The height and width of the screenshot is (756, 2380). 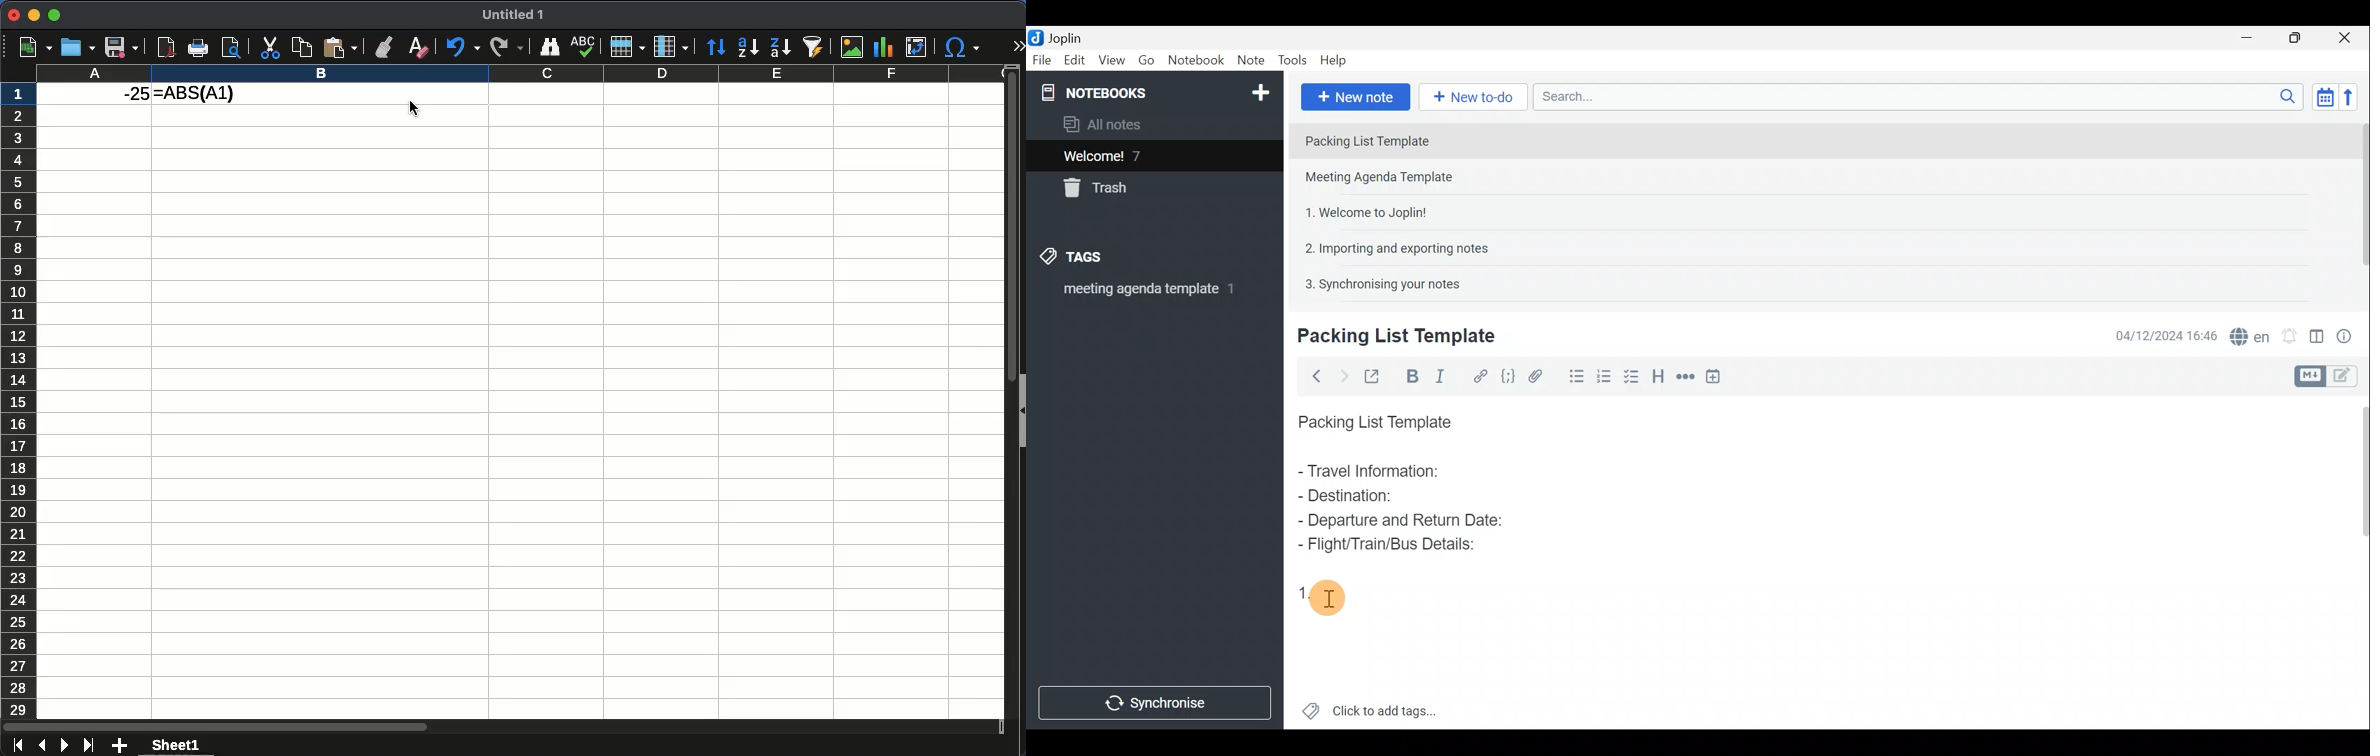 I want to click on Insert time, so click(x=1718, y=376).